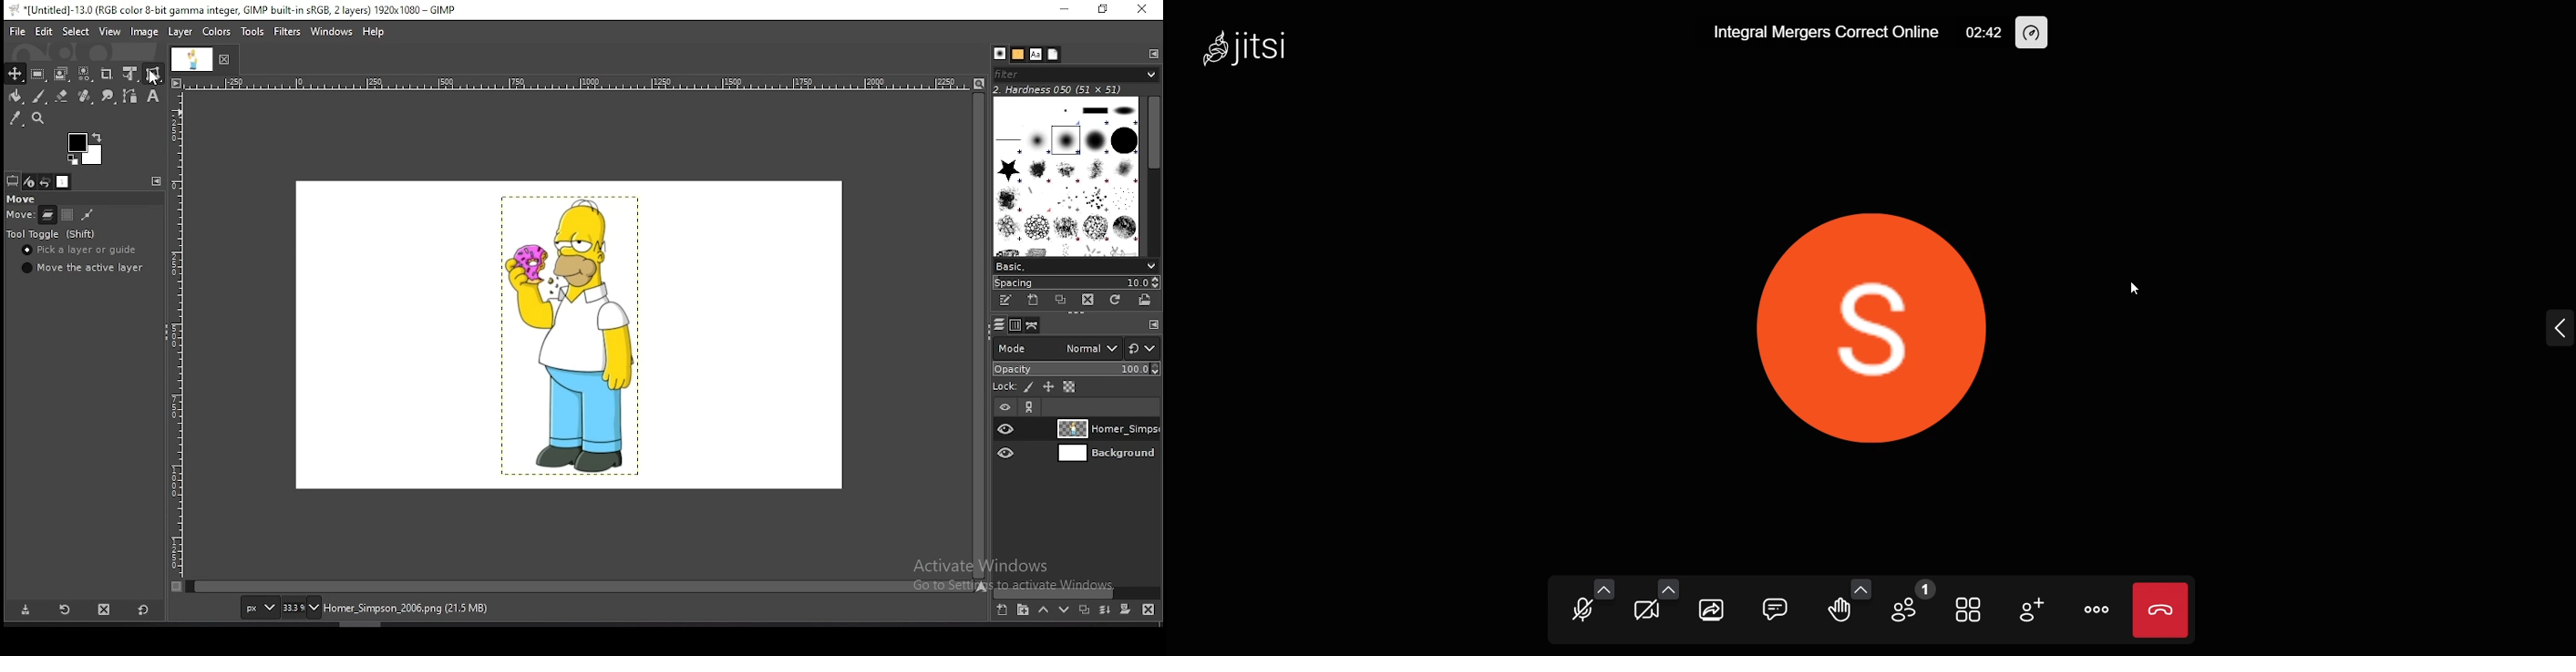 This screenshot has height=672, width=2576. I want to click on close, so click(227, 59).